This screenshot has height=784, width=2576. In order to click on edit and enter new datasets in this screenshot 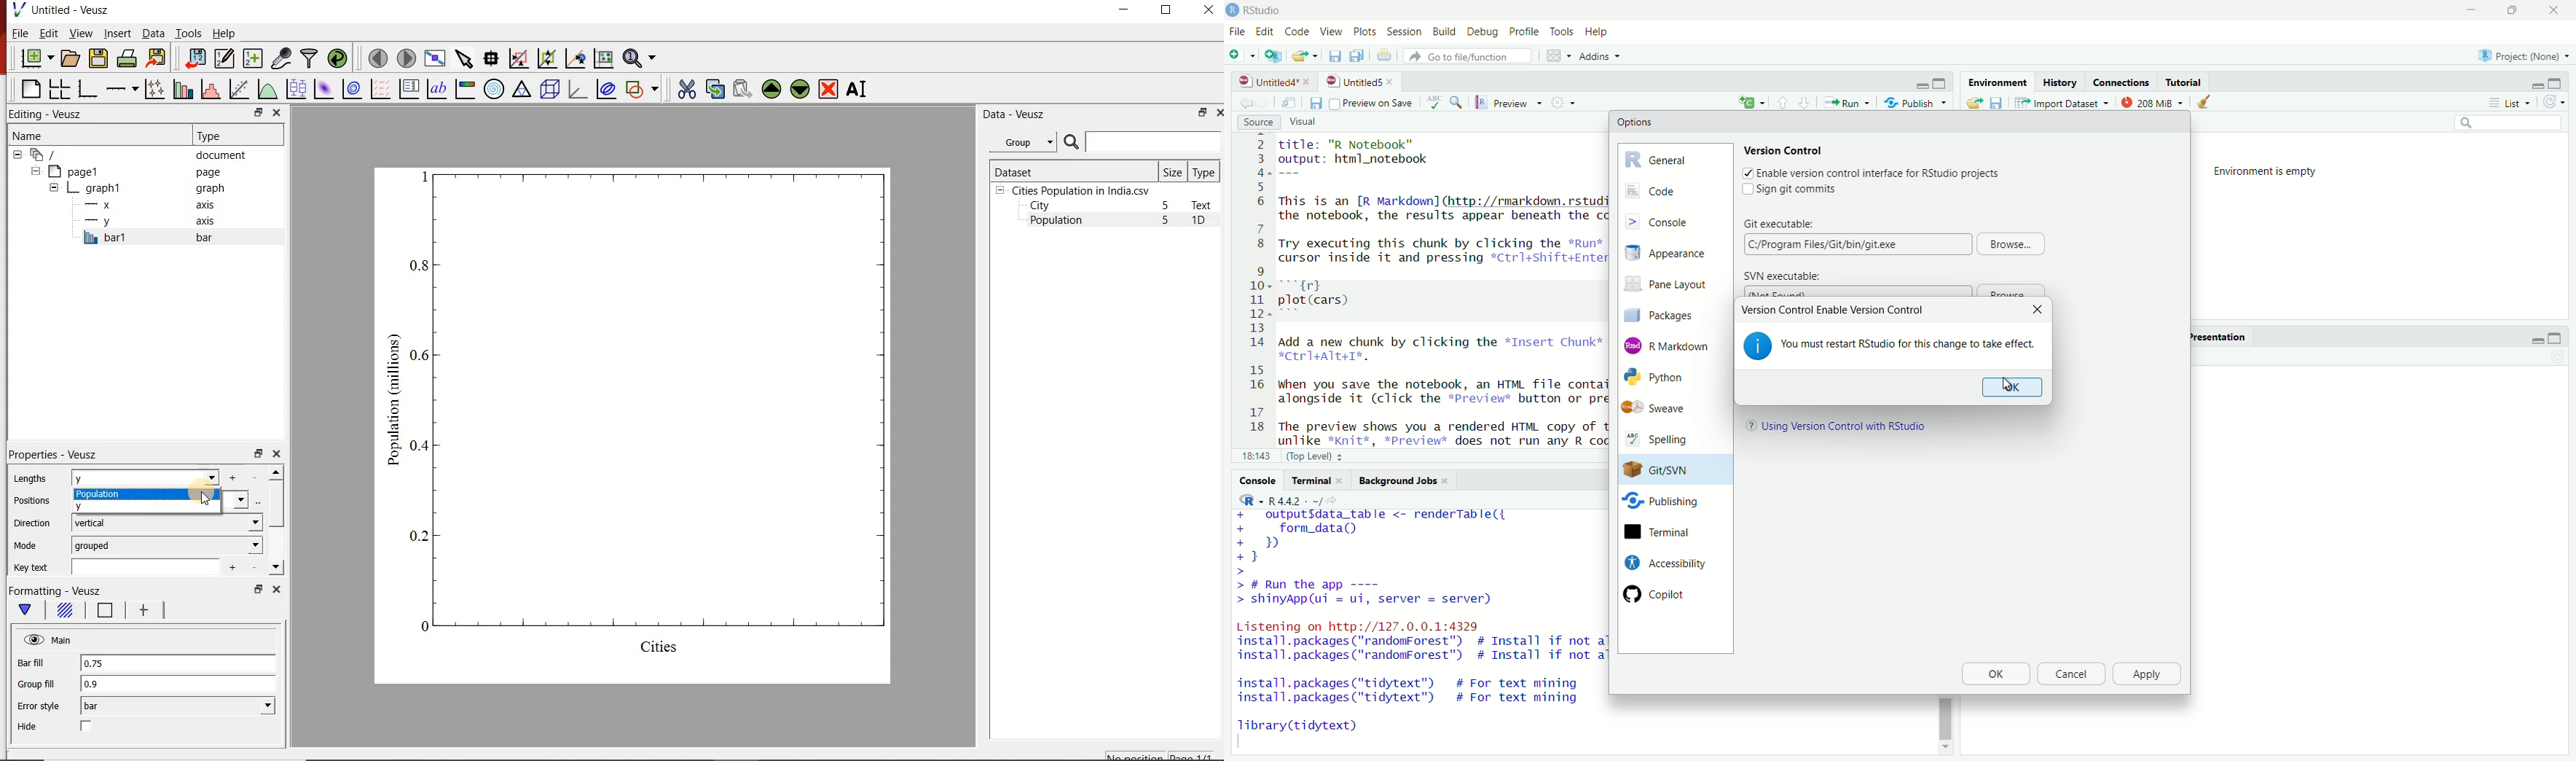, I will do `click(223, 58)`.